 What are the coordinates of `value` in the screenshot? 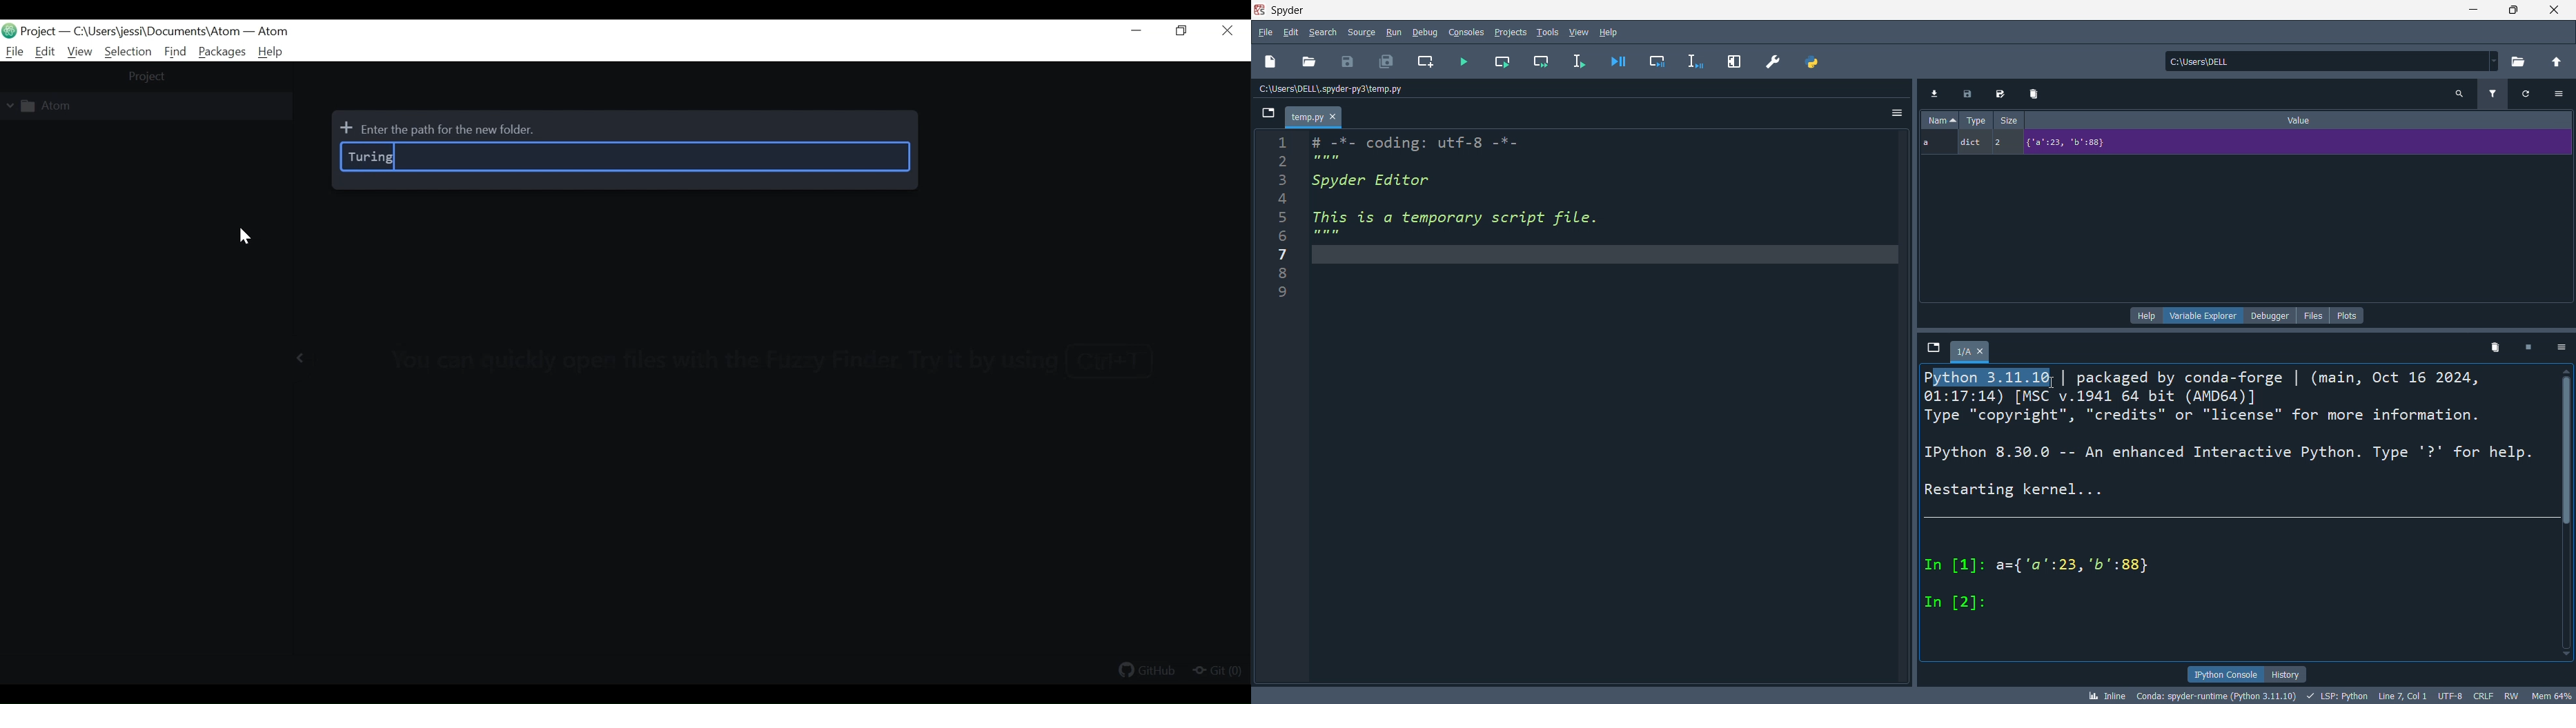 It's located at (2302, 119).